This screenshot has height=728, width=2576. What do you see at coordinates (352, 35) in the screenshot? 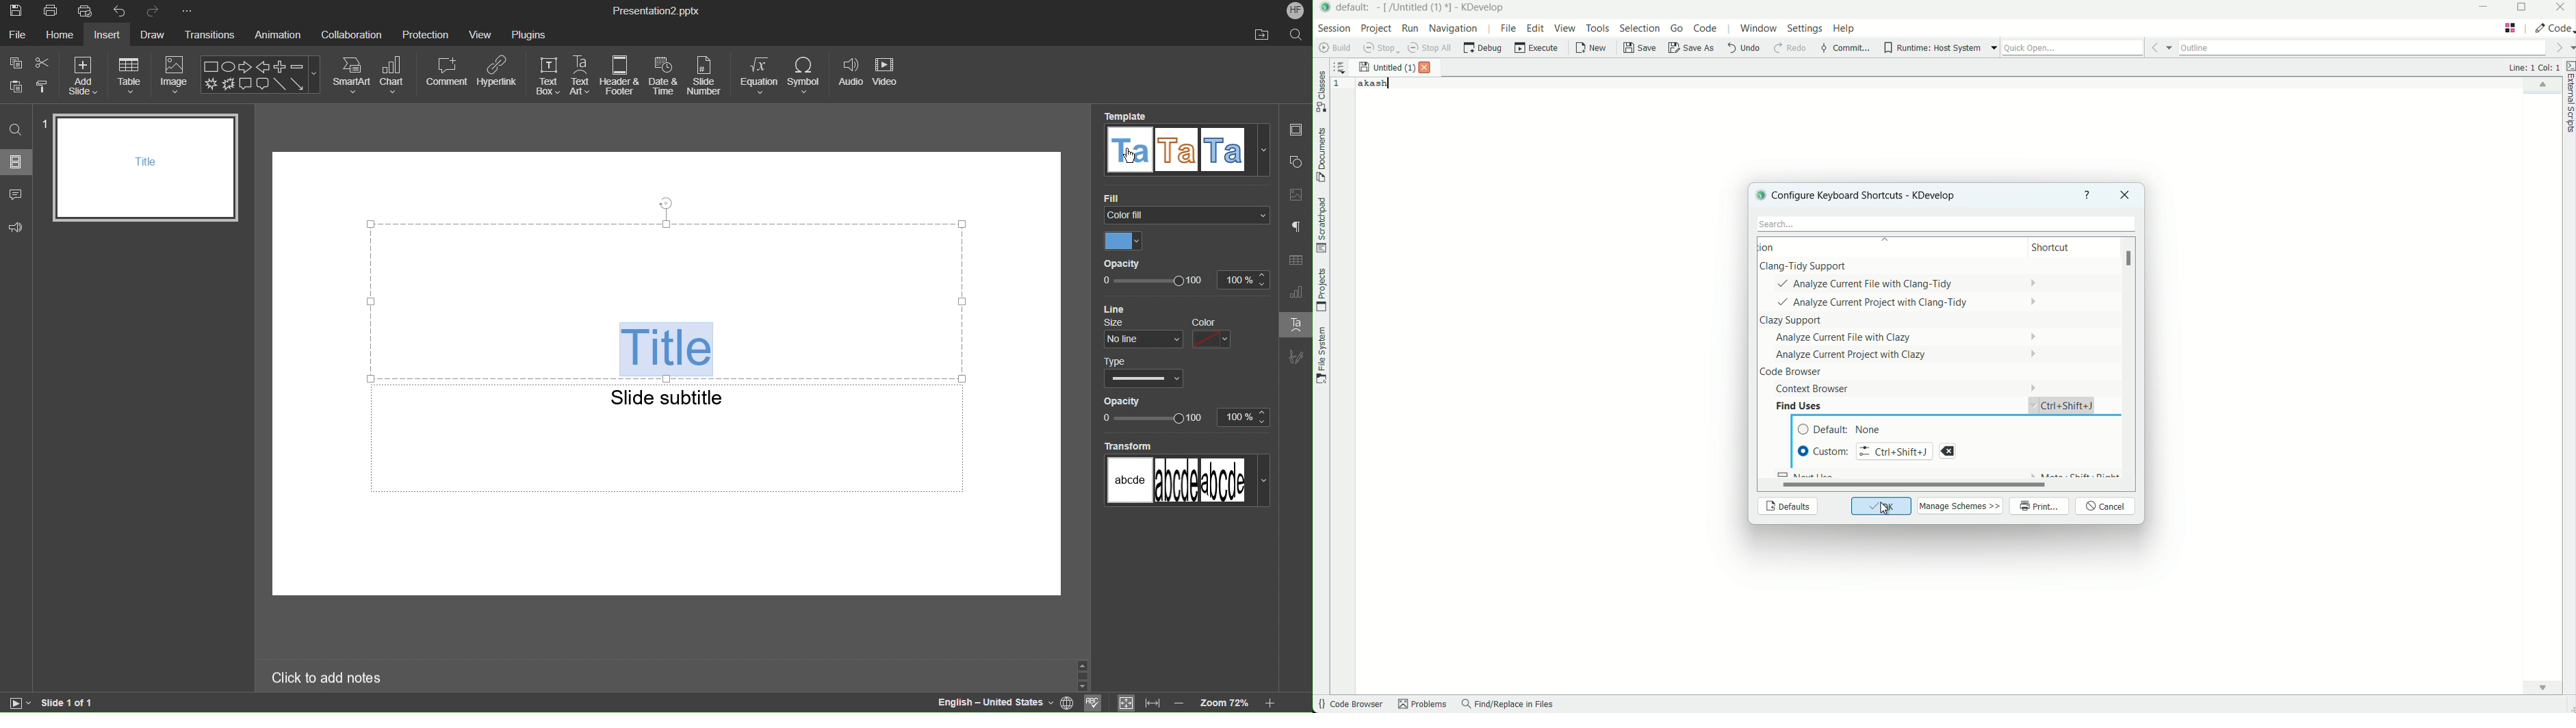
I see `Collaboration` at bounding box center [352, 35].